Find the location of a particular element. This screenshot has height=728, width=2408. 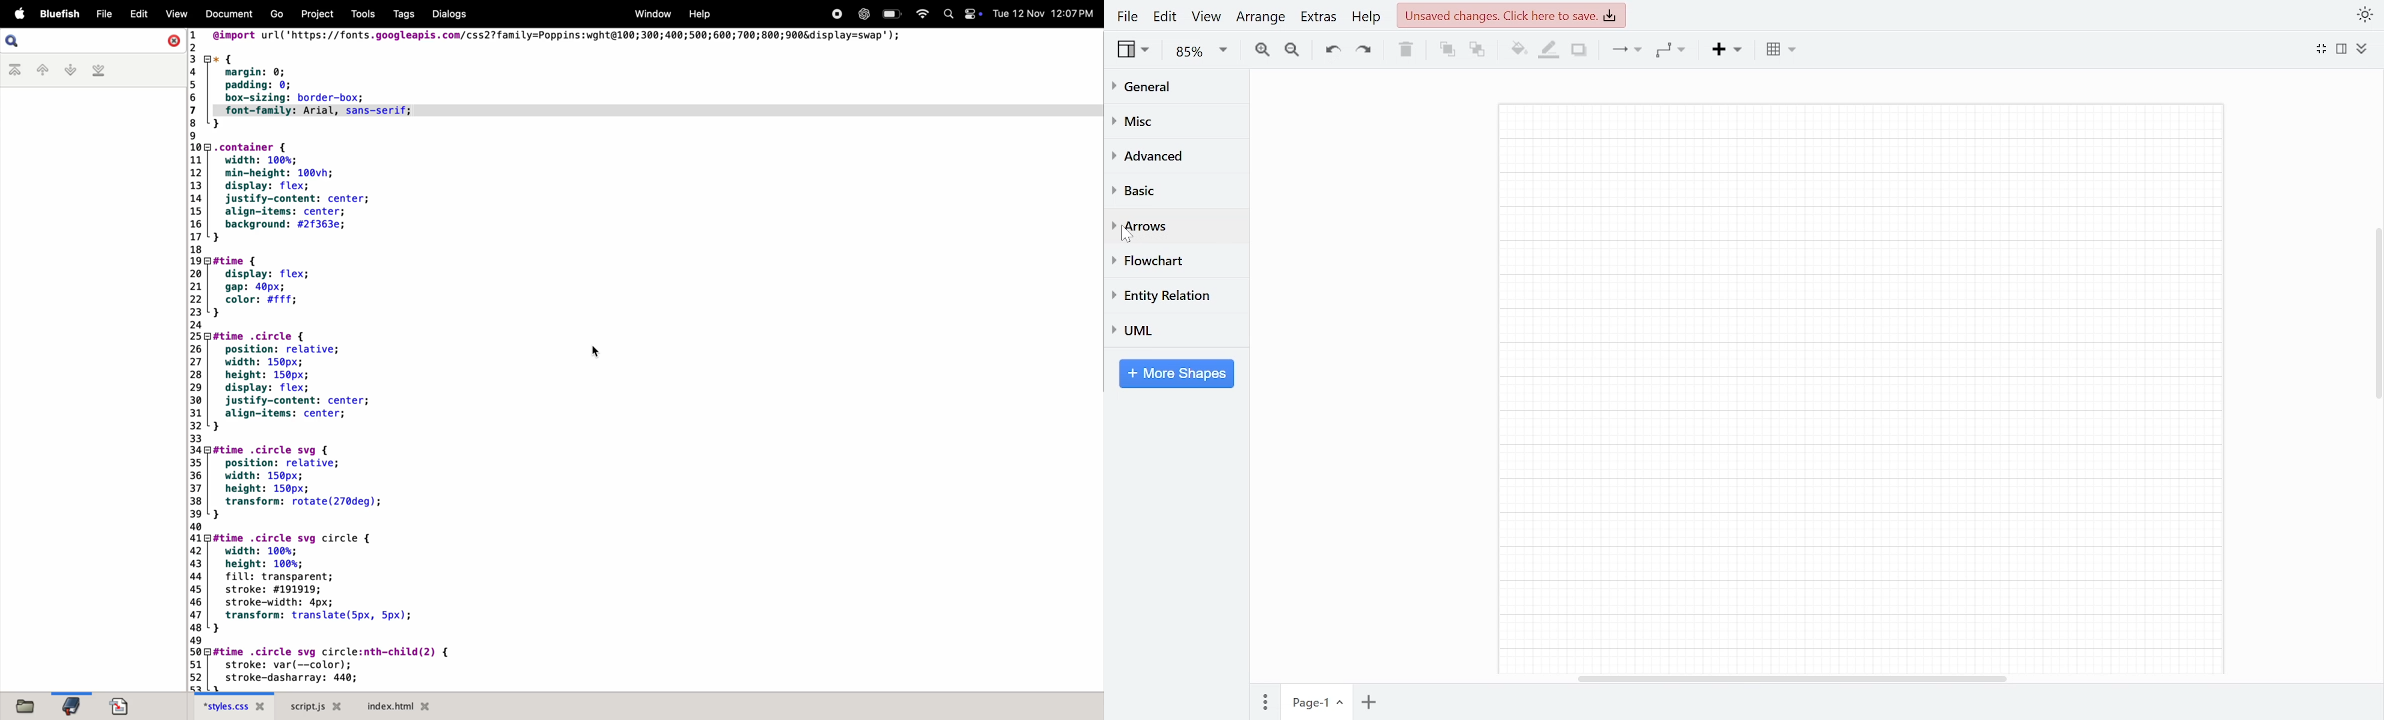

Flowchart is located at coordinates (1150, 262).